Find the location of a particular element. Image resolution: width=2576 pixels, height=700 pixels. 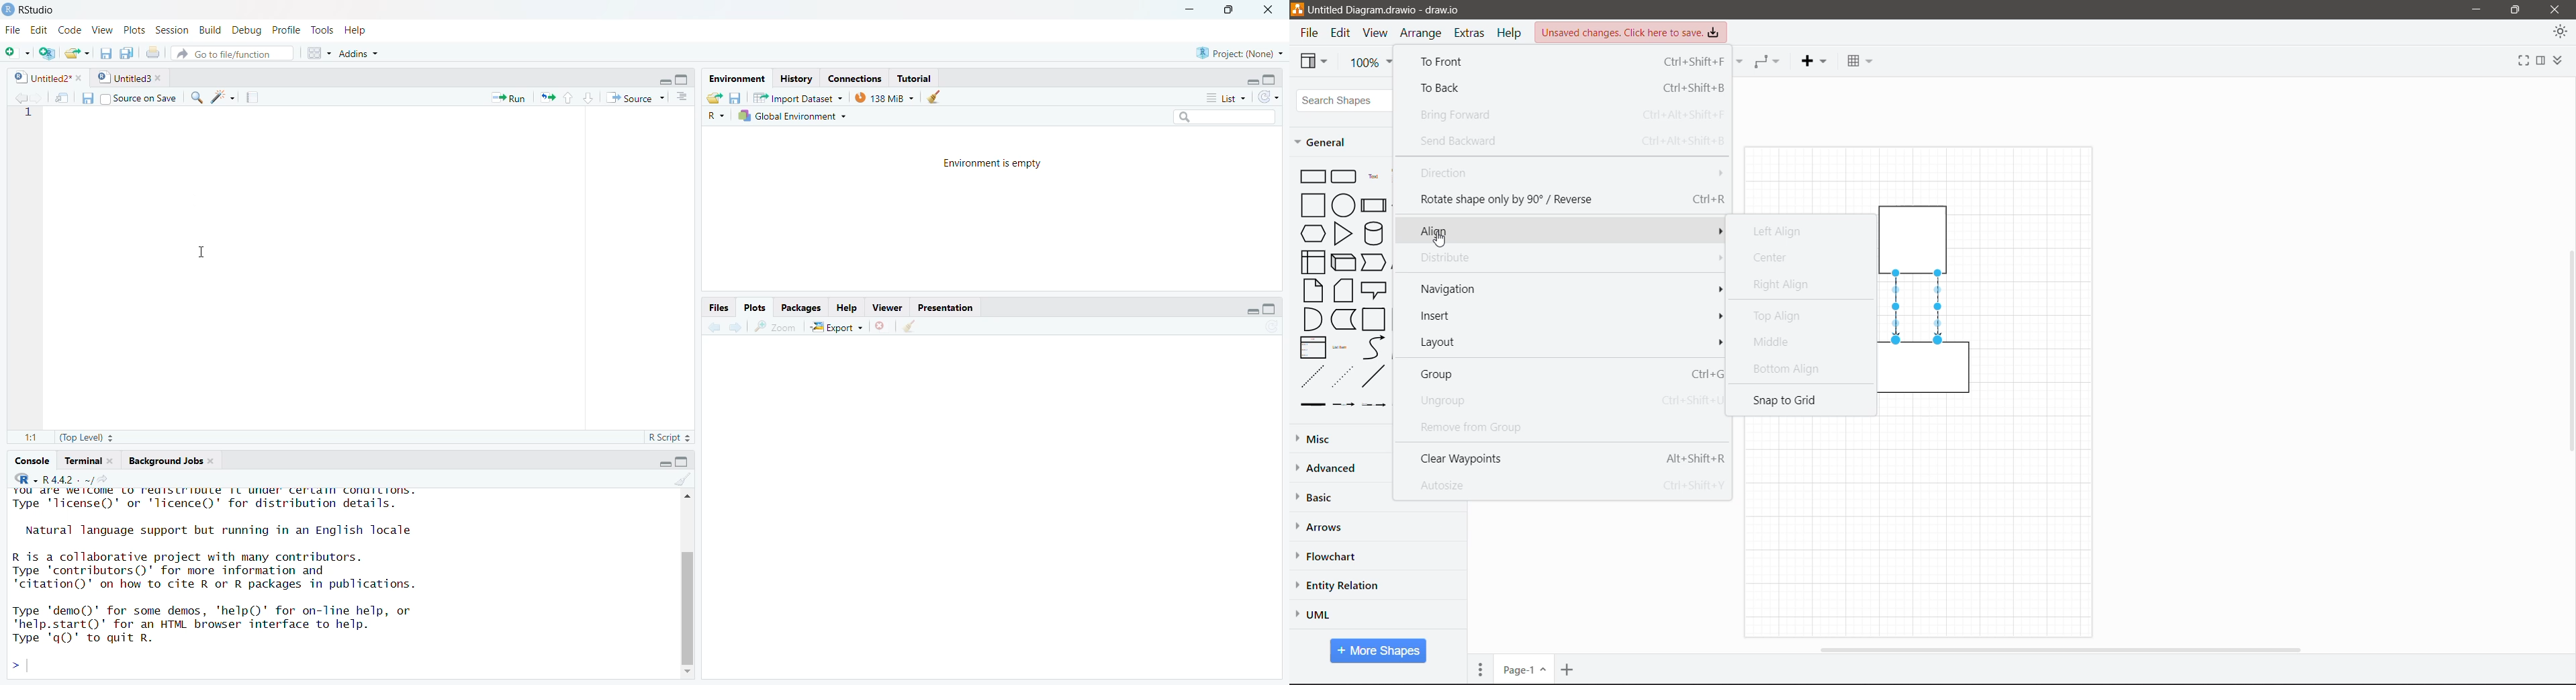

Circle is located at coordinates (1343, 204).